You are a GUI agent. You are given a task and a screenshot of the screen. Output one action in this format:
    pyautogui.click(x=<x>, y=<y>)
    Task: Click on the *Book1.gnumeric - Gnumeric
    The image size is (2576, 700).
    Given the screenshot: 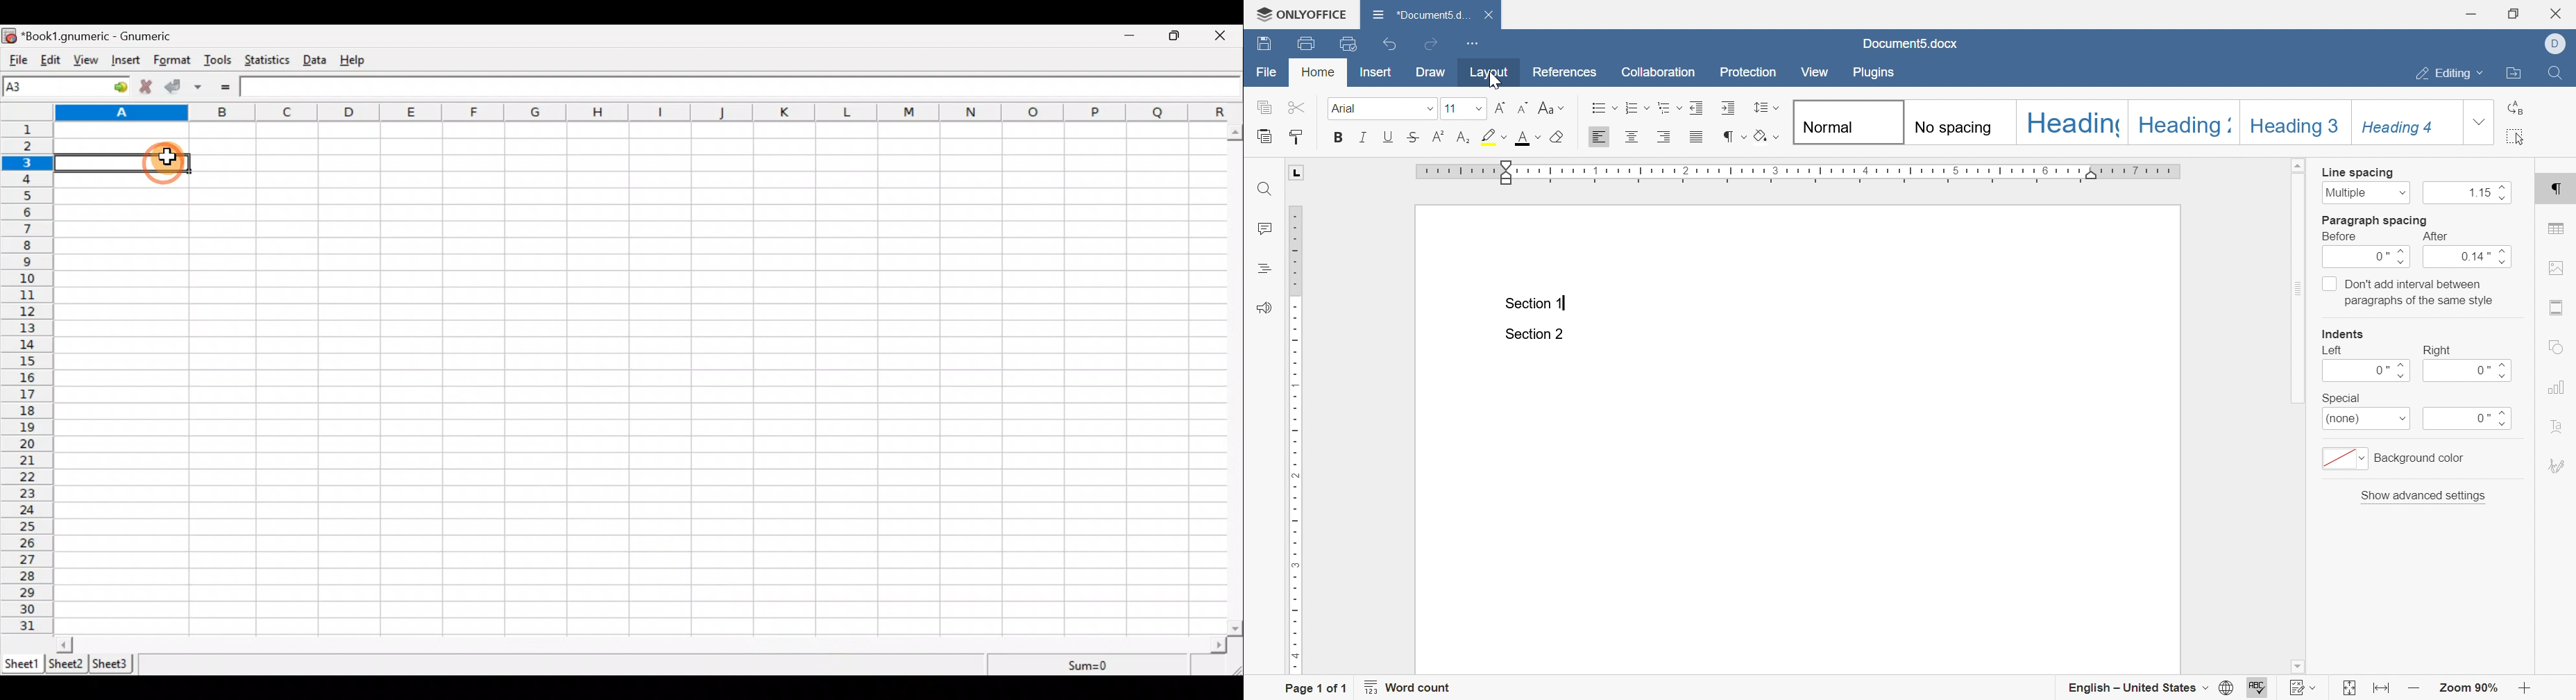 What is the action you would take?
    pyautogui.click(x=100, y=35)
    